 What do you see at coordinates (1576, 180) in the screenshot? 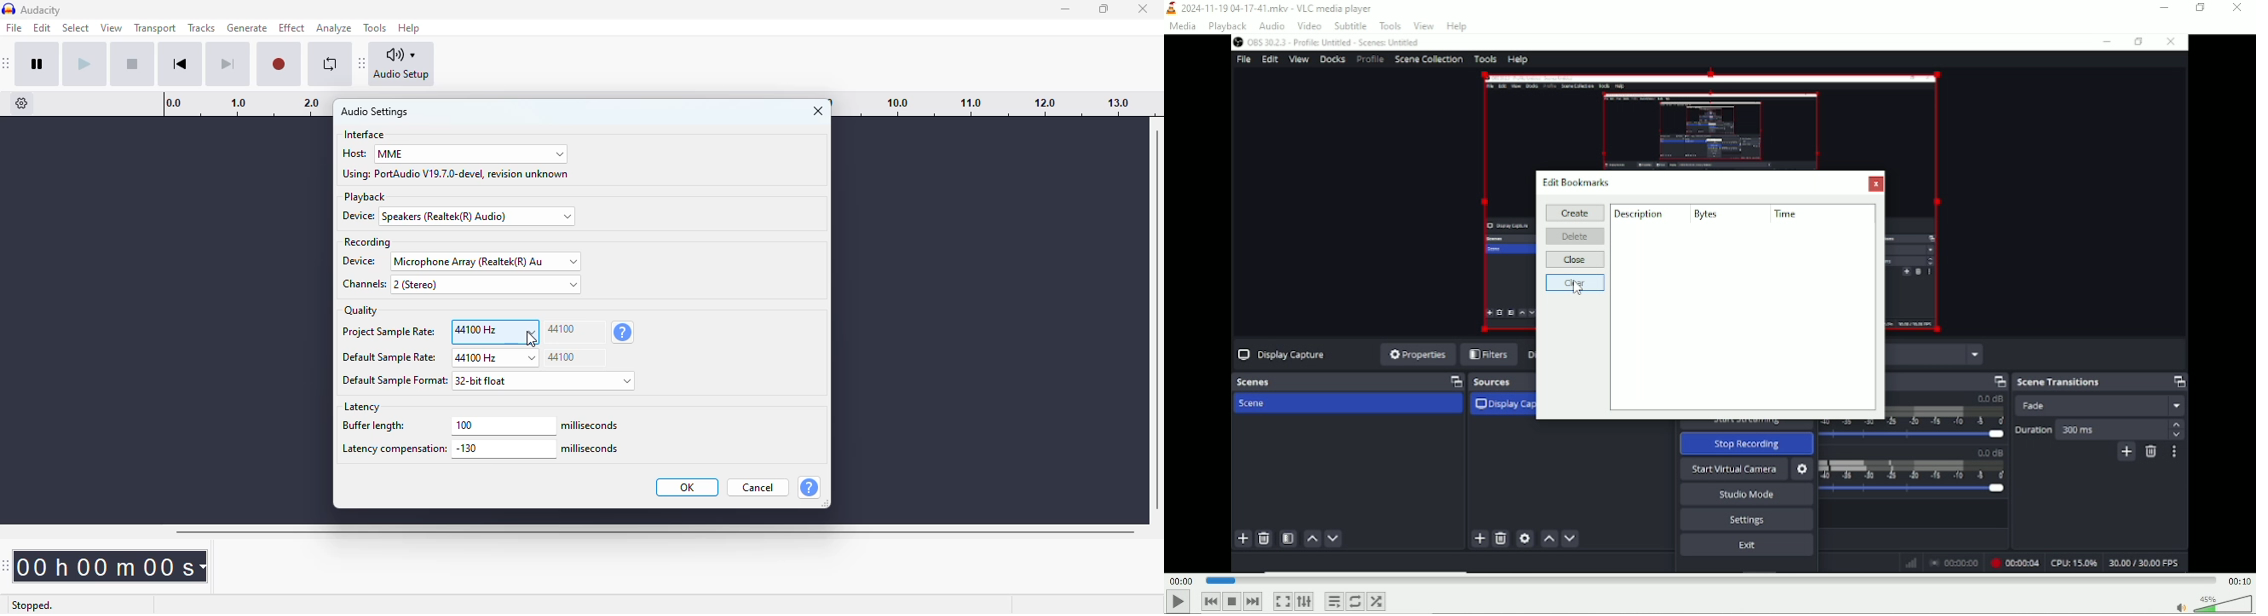
I see `Edit bookmarks` at bounding box center [1576, 180].